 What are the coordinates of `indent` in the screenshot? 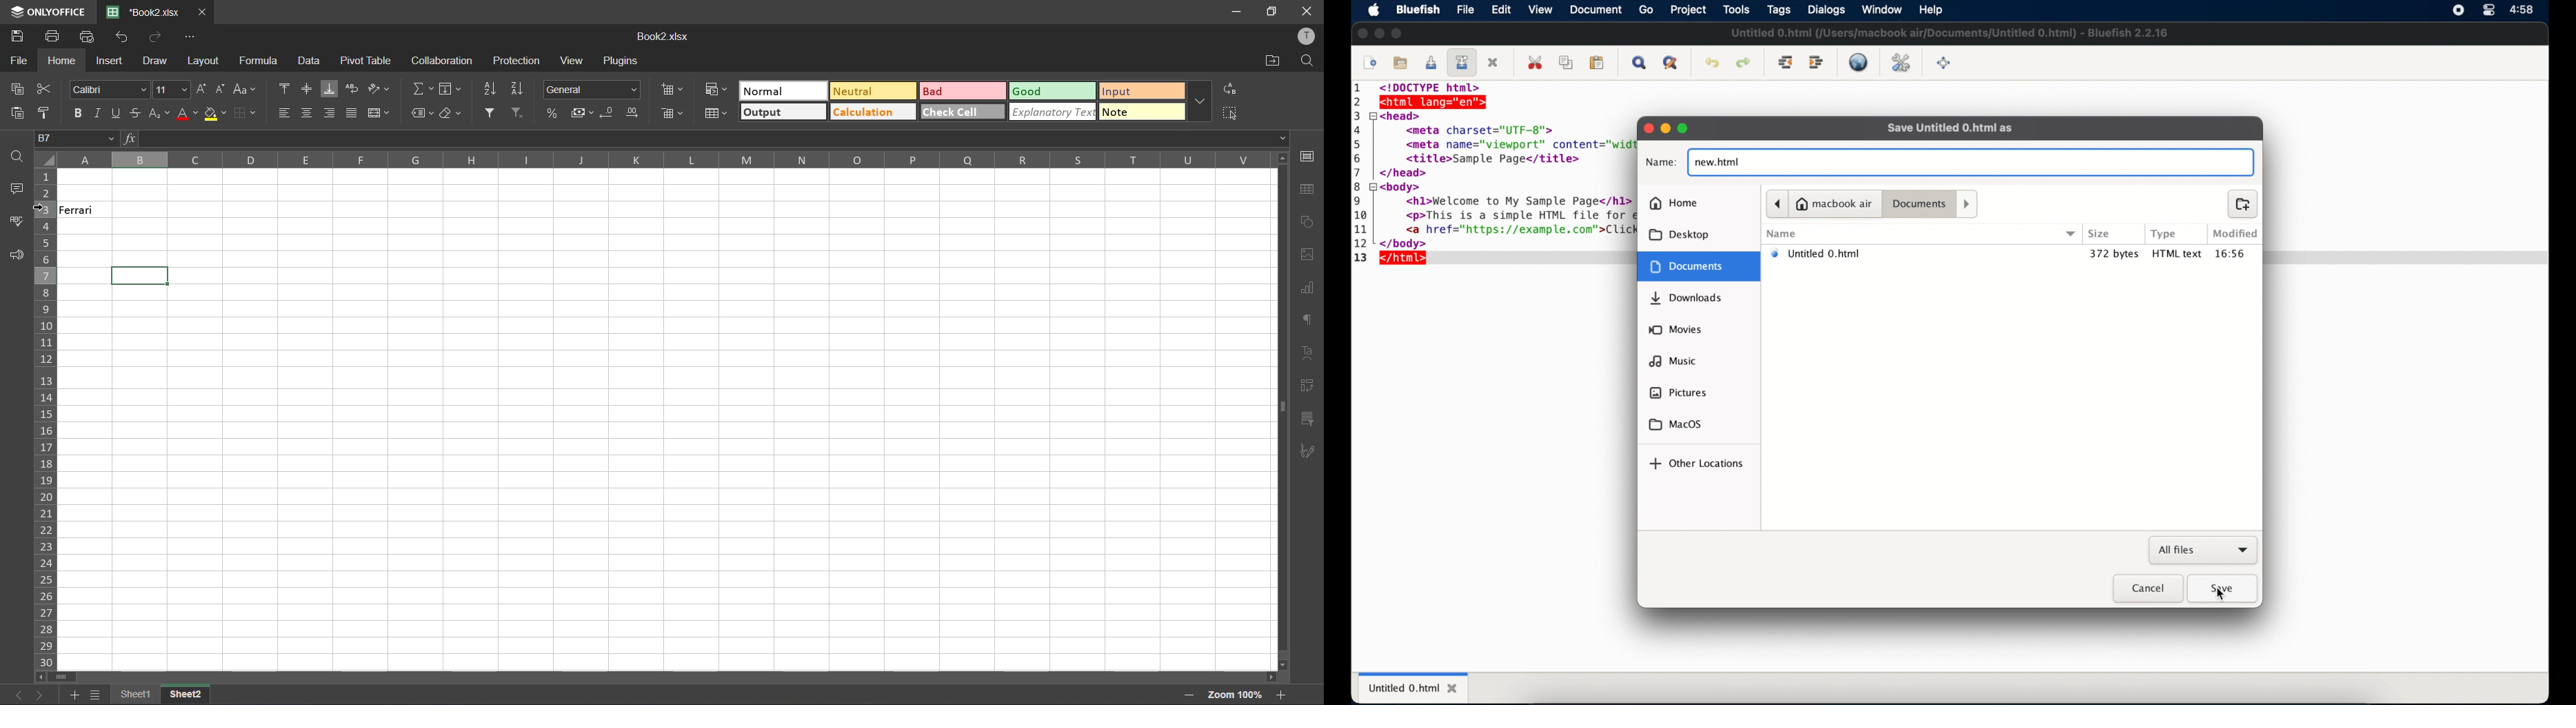 It's located at (1816, 63).